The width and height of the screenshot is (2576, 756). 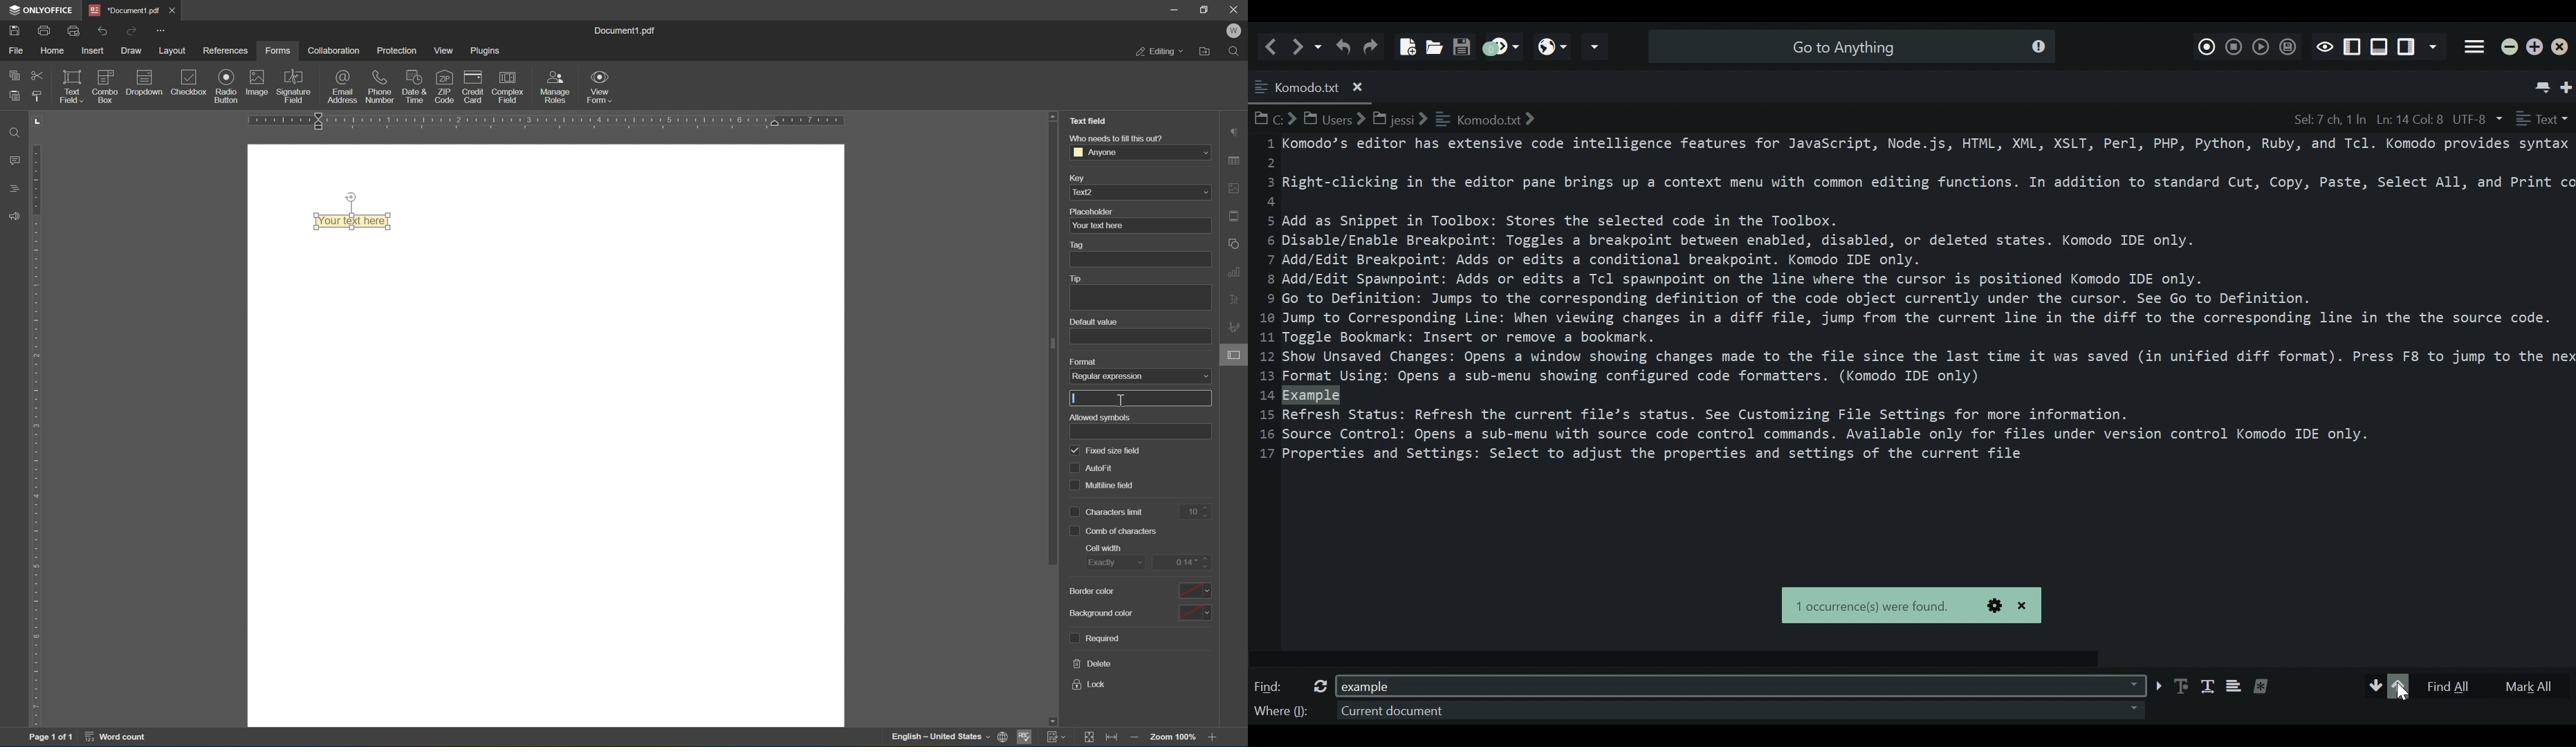 I want to click on page 1 of 1, so click(x=51, y=739).